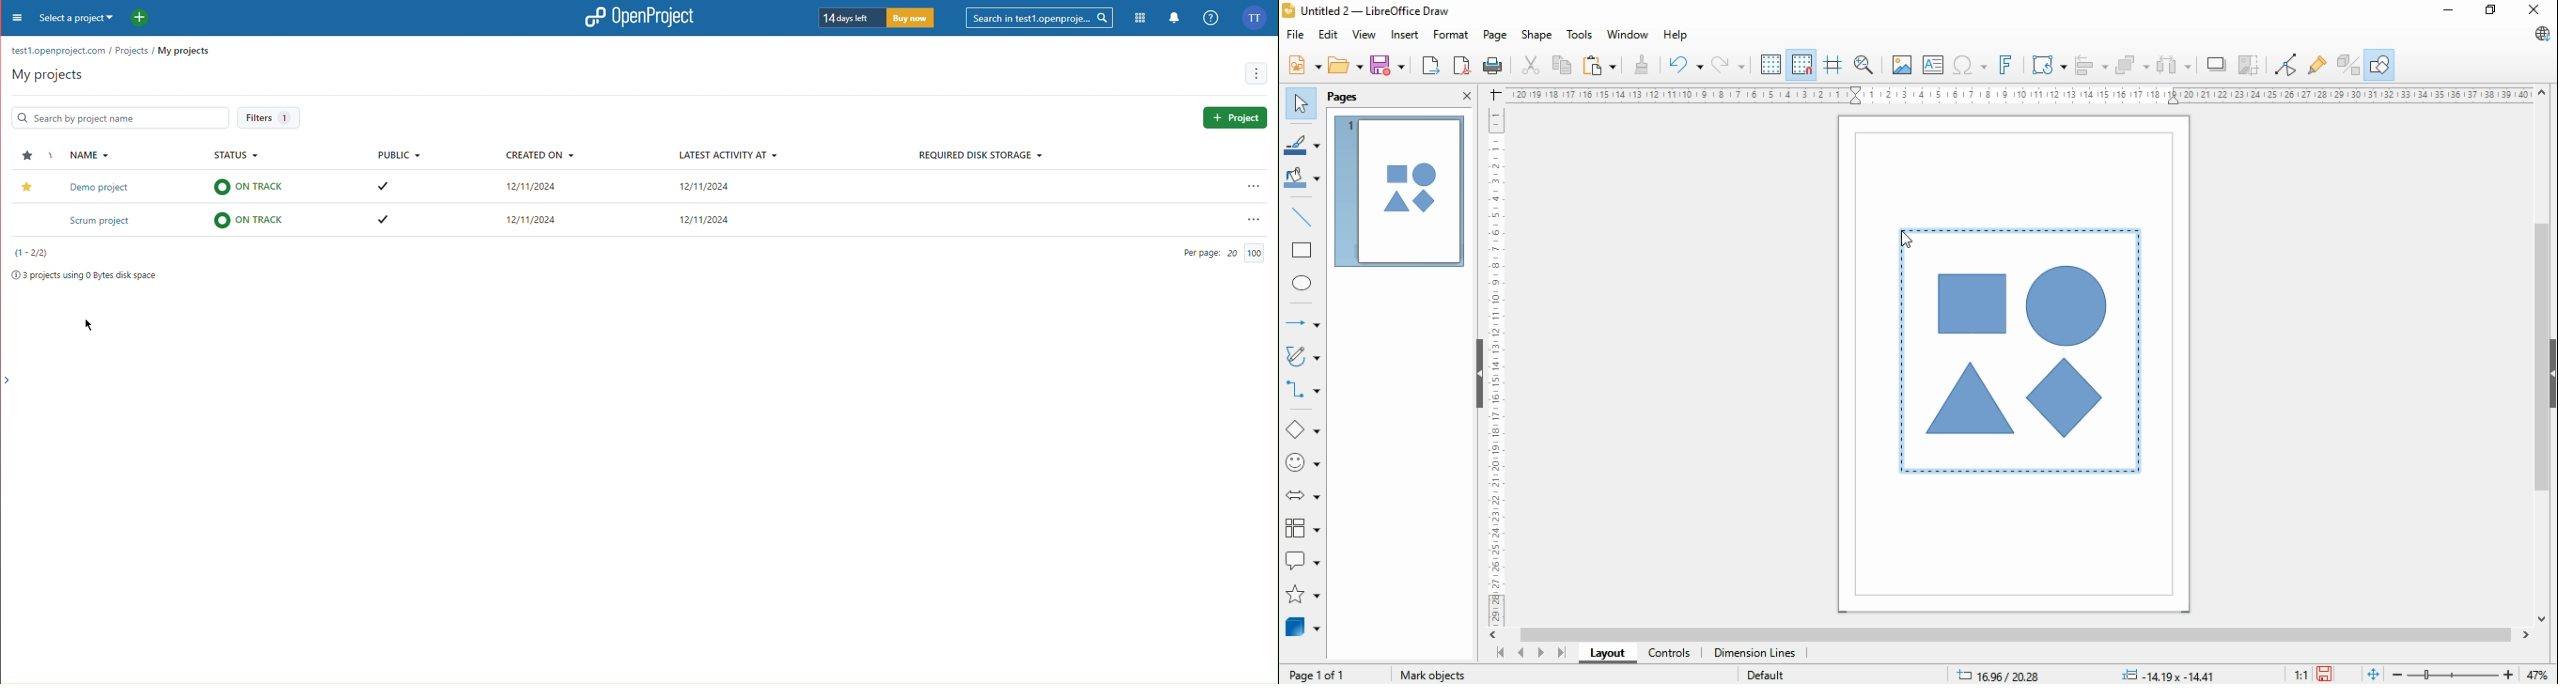 The height and width of the screenshot is (700, 2576). I want to click on open, so click(1345, 64).